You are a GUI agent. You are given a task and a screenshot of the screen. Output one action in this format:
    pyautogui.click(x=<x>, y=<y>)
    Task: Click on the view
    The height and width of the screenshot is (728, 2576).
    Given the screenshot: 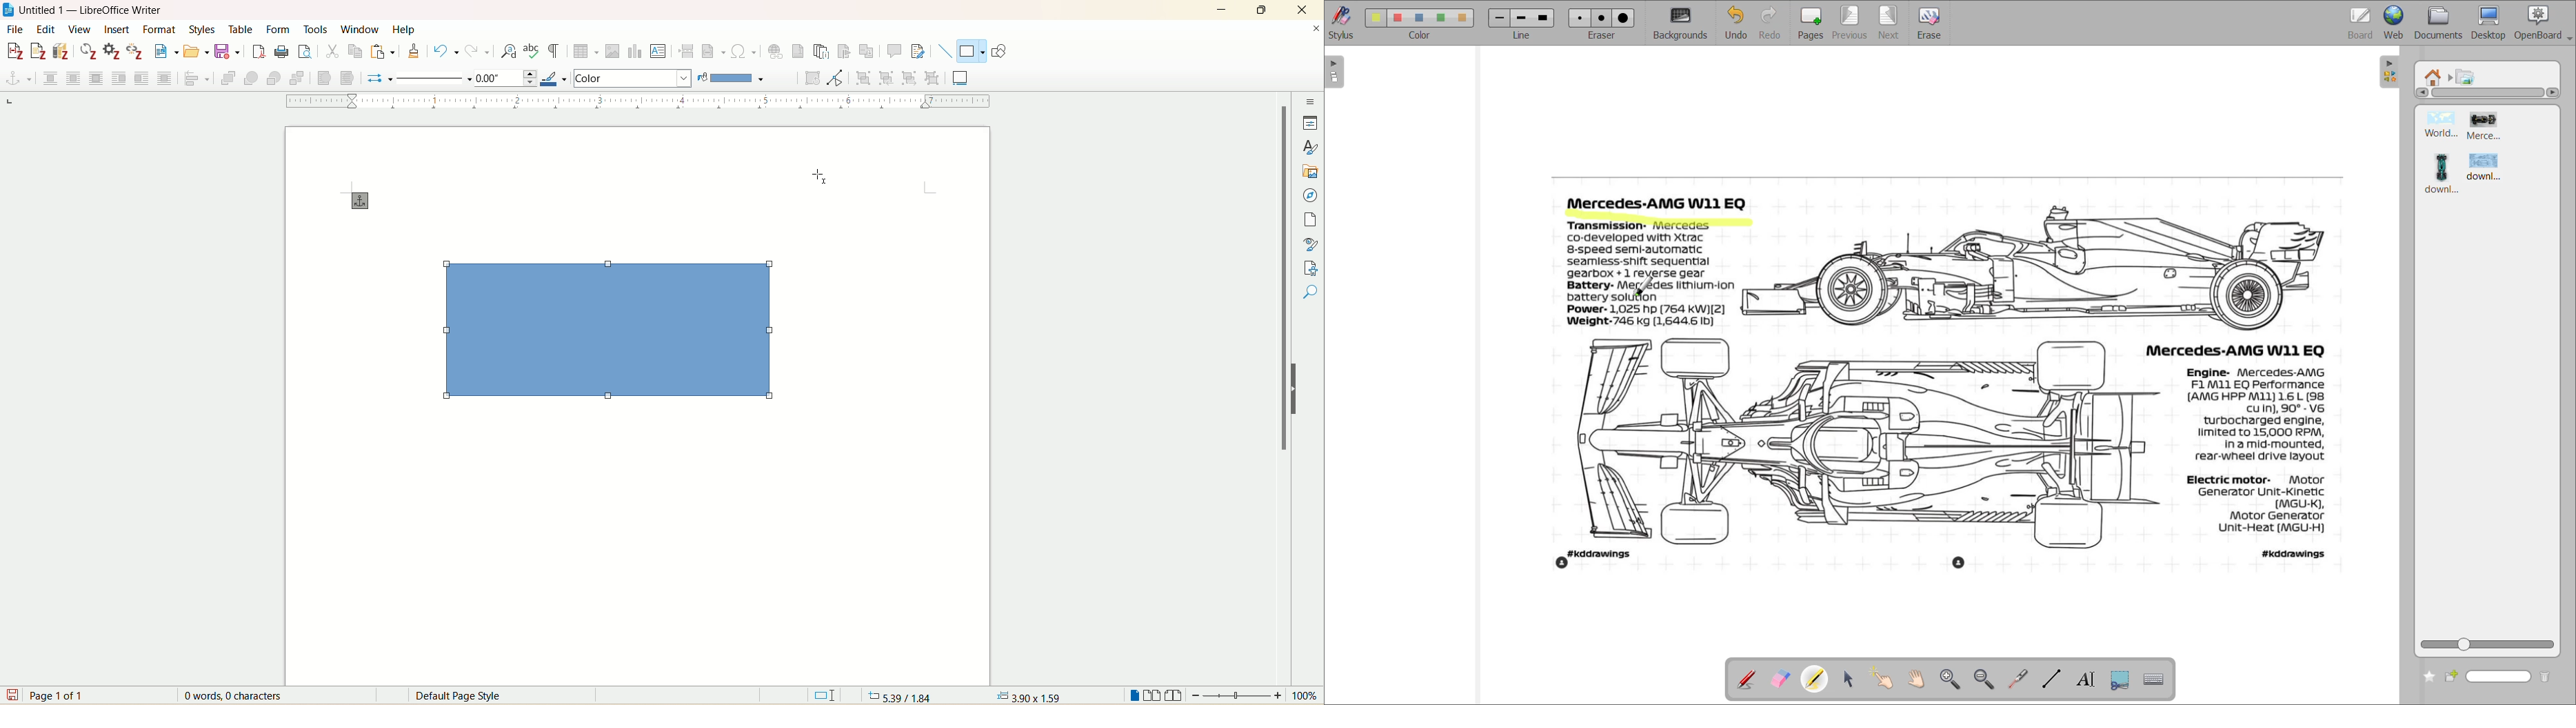 What is the action you would take?
    pyautogui.click(x=79, y=29)
    